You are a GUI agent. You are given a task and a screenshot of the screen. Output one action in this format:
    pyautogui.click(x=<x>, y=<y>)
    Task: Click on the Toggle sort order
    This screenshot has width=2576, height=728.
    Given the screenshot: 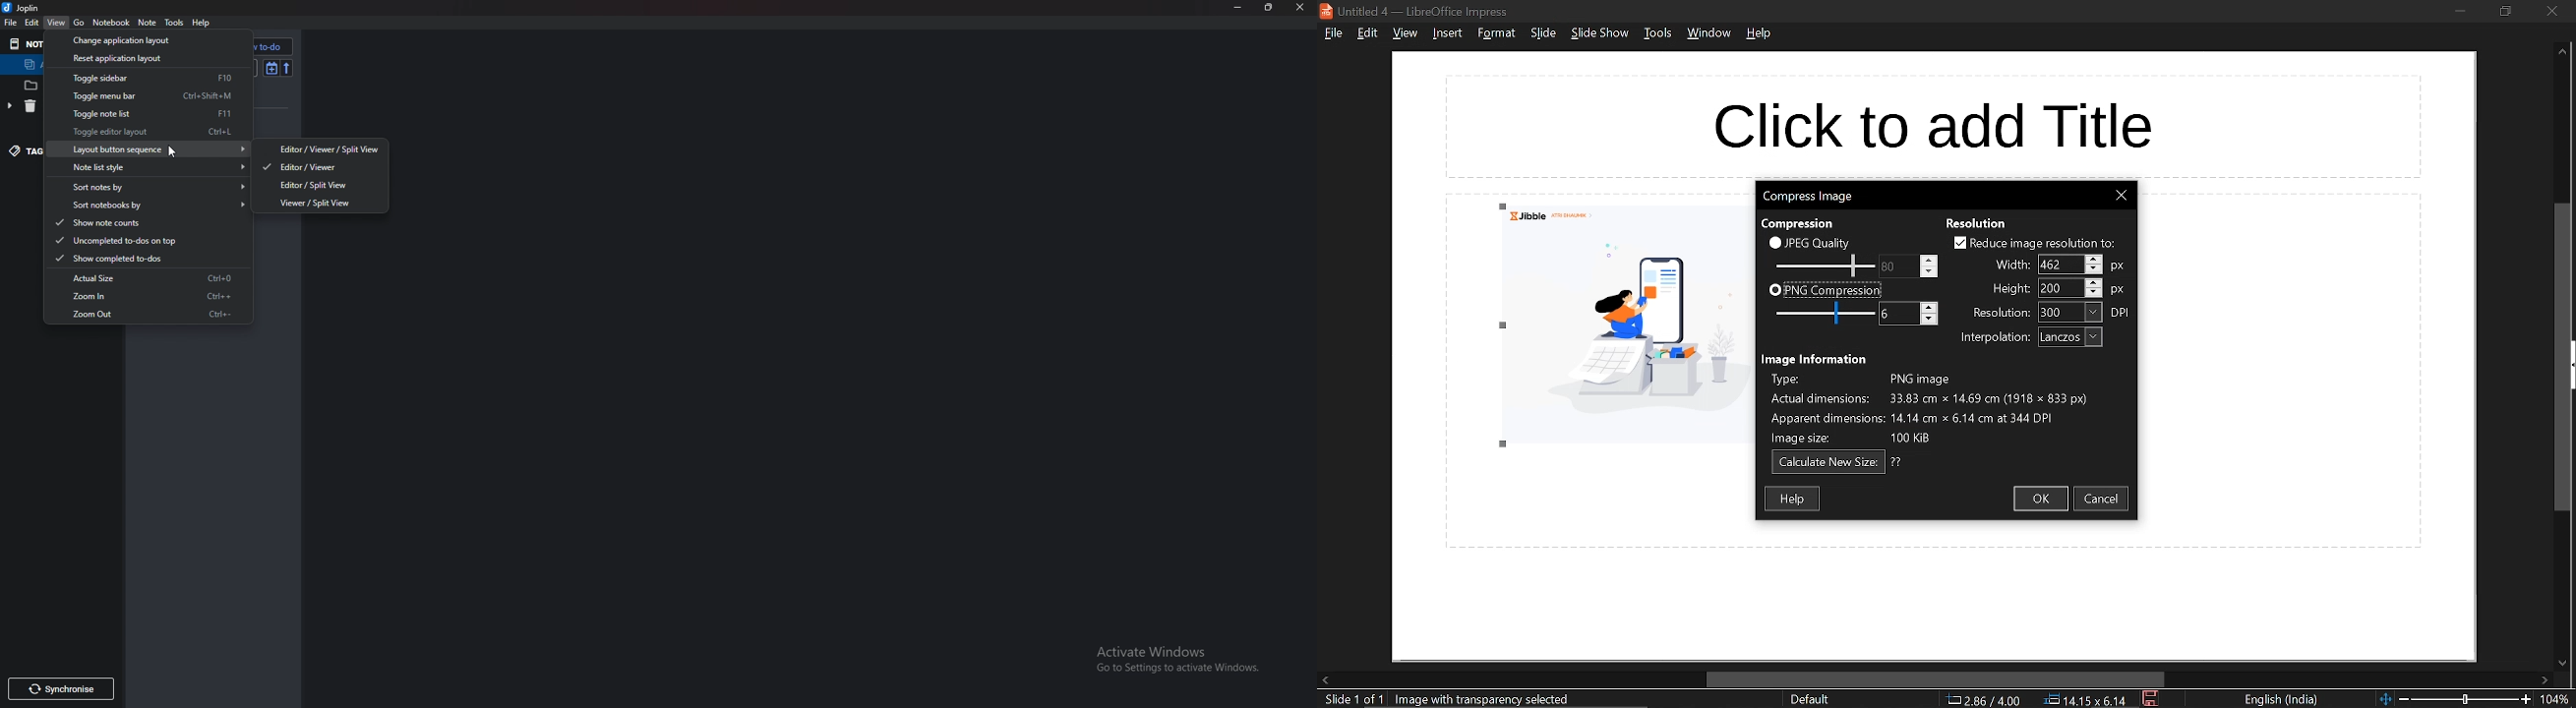 What is the action you would take?
    pyautogui.click(x=270, y=67)
    